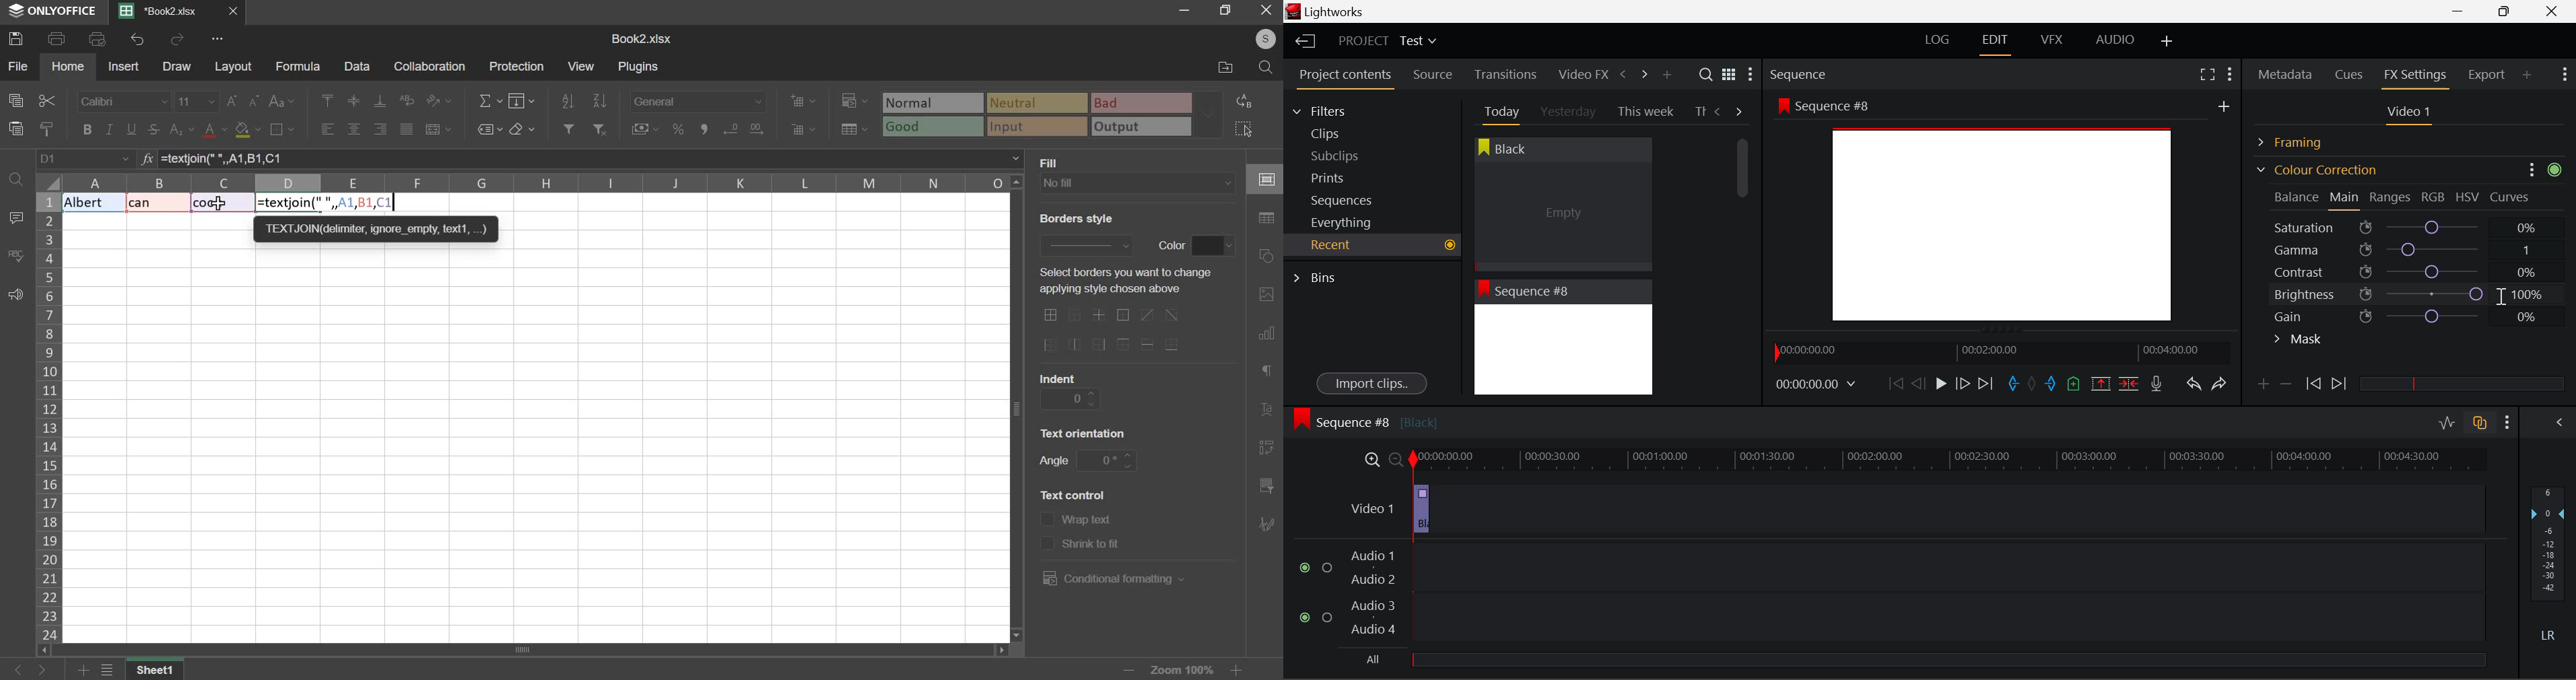 The height and width of the screenshot is (700, 2576). I want to click on Go Back, so click(1920, 382).